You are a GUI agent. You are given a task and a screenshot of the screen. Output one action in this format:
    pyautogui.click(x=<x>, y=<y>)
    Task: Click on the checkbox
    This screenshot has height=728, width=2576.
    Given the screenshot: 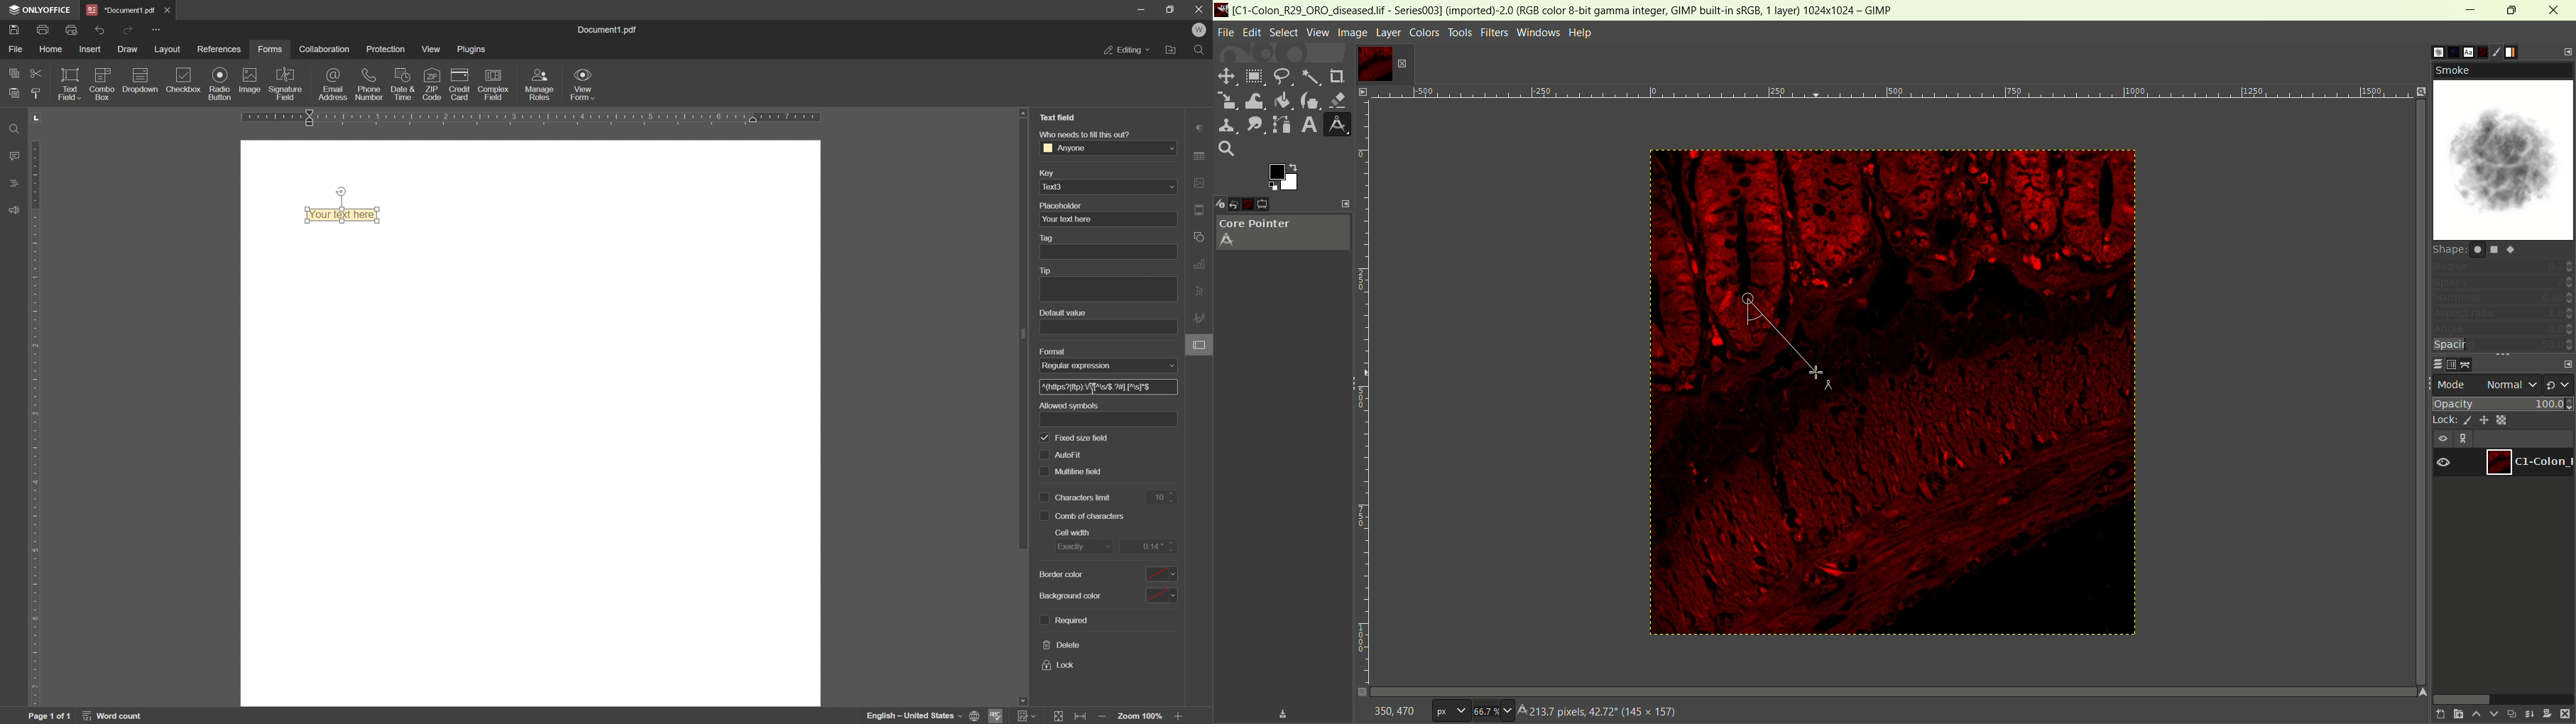 What is the action you would take?
    pyautogui.click(x=1046, y=437)
    